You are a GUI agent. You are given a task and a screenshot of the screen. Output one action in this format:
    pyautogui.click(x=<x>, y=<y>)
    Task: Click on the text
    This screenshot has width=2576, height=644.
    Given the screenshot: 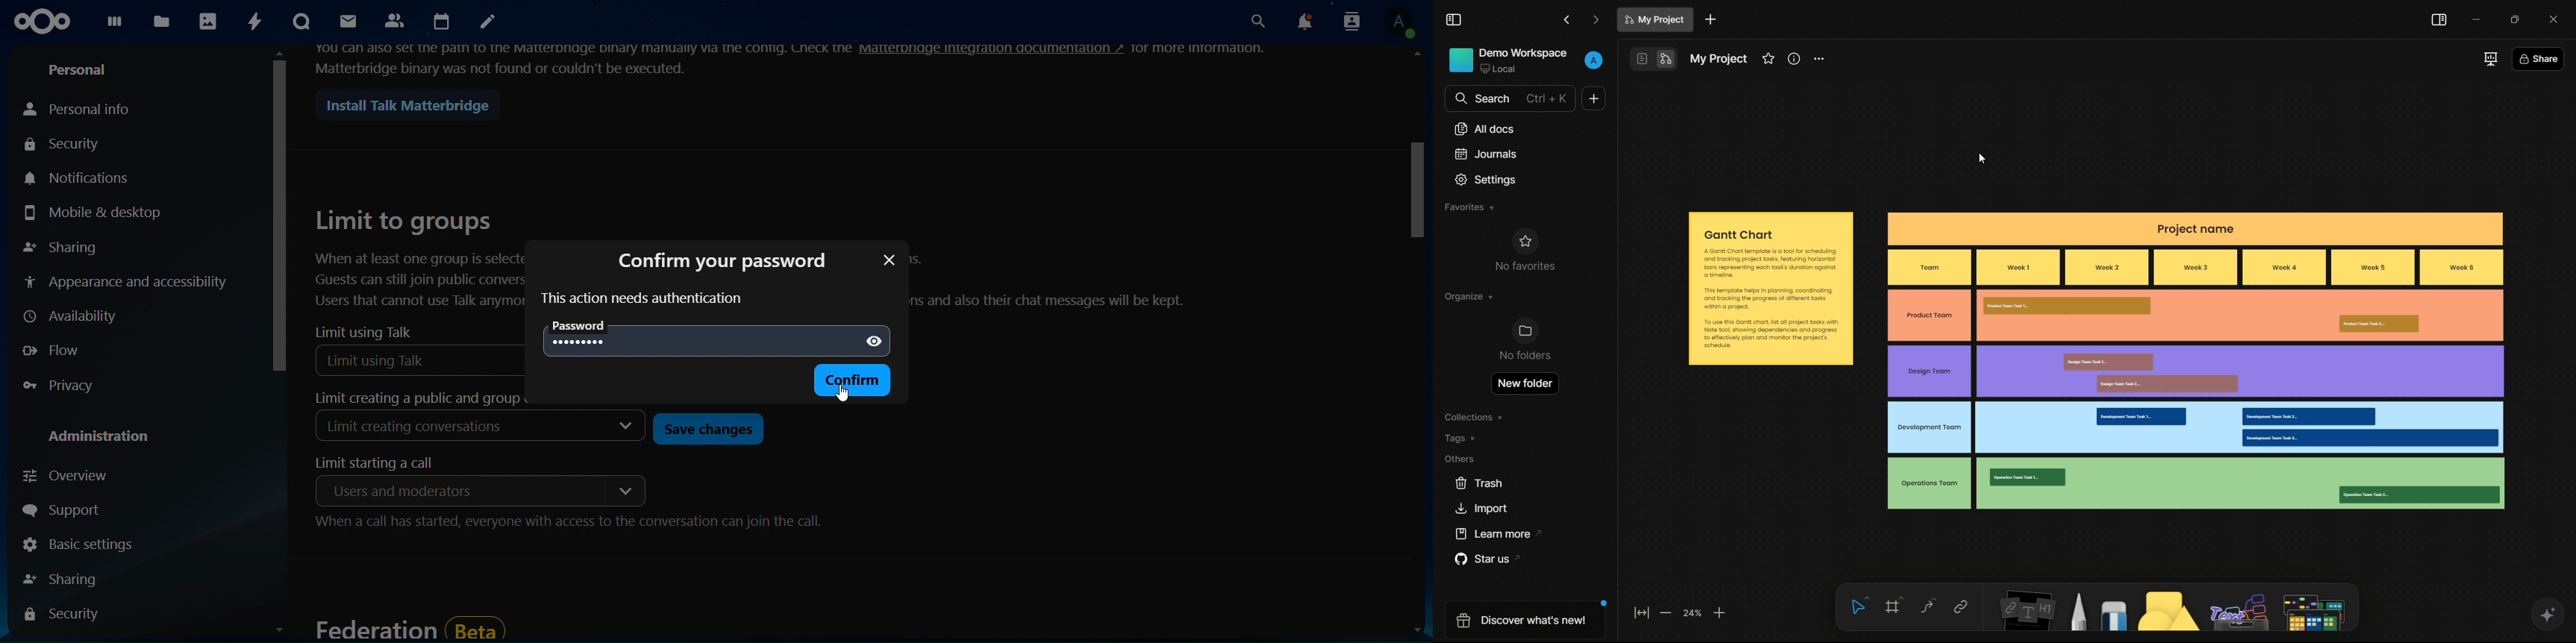 What is the action you would take?
    pyautogui.click(x=584, y=57)
    